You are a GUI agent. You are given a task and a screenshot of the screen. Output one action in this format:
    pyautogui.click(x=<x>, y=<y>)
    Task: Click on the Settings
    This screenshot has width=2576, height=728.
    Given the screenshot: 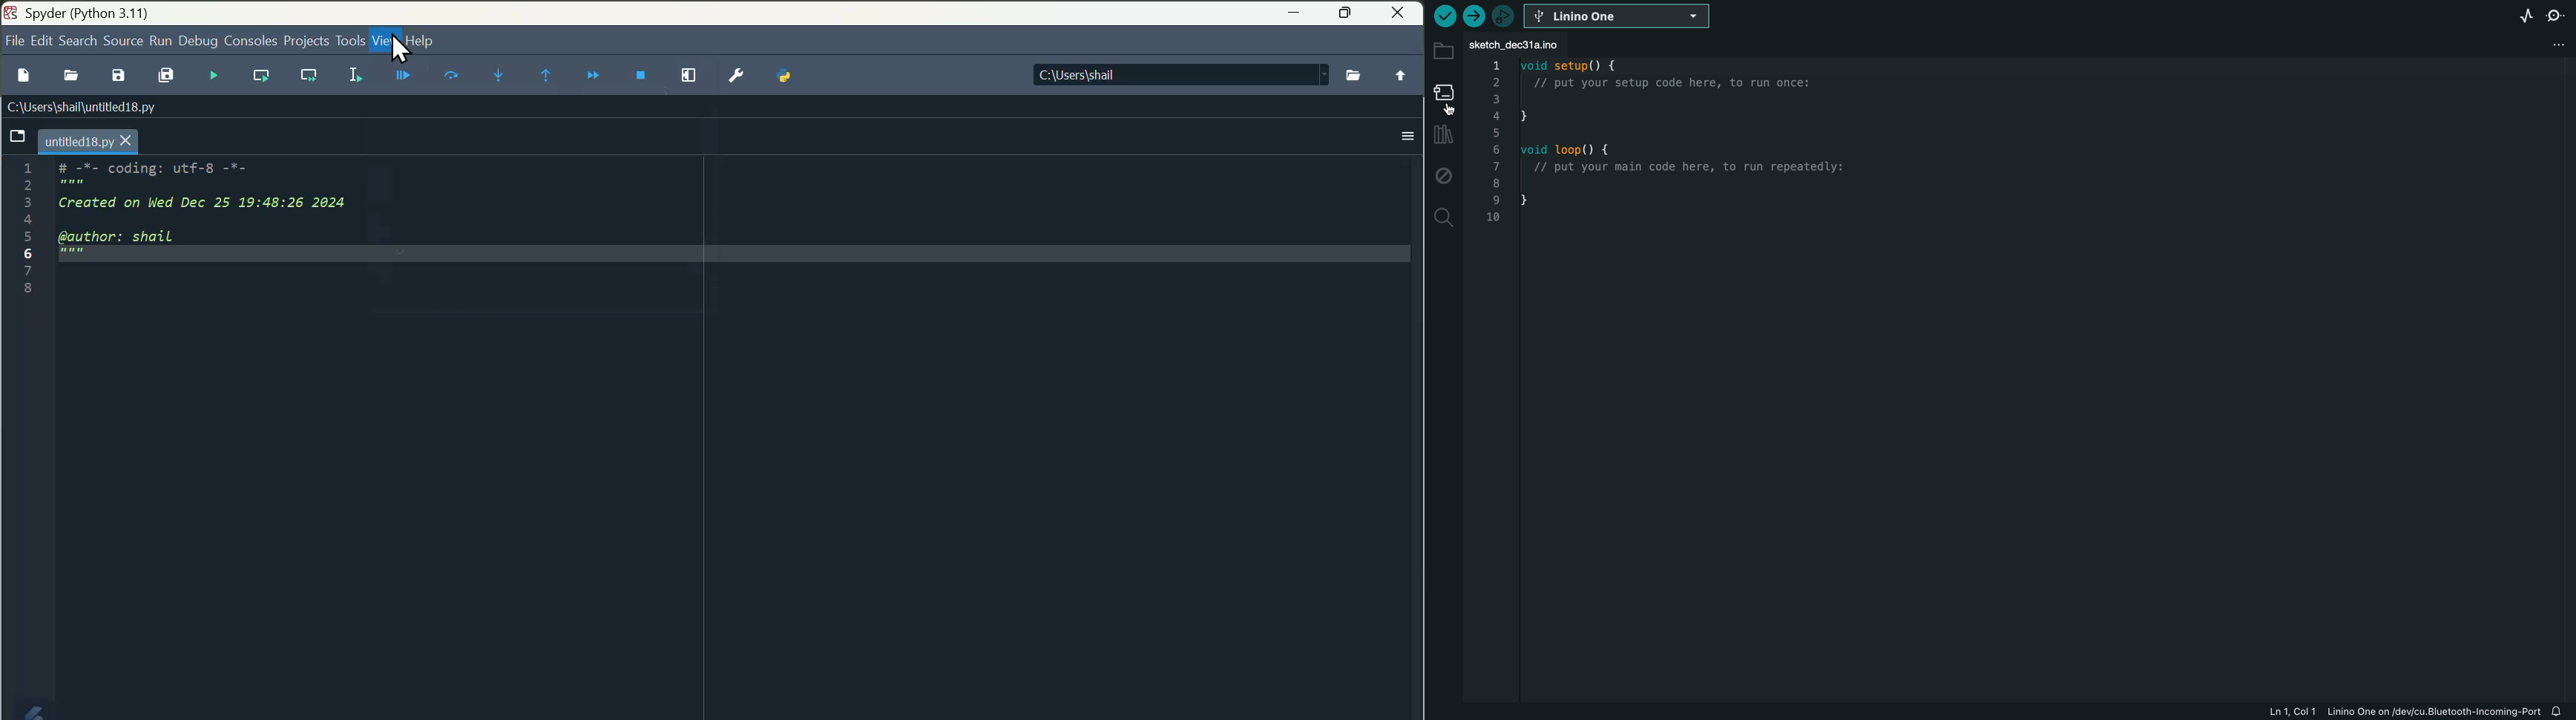 What is the action you would take?
    pyautogui.click(x=731, y=79)
    